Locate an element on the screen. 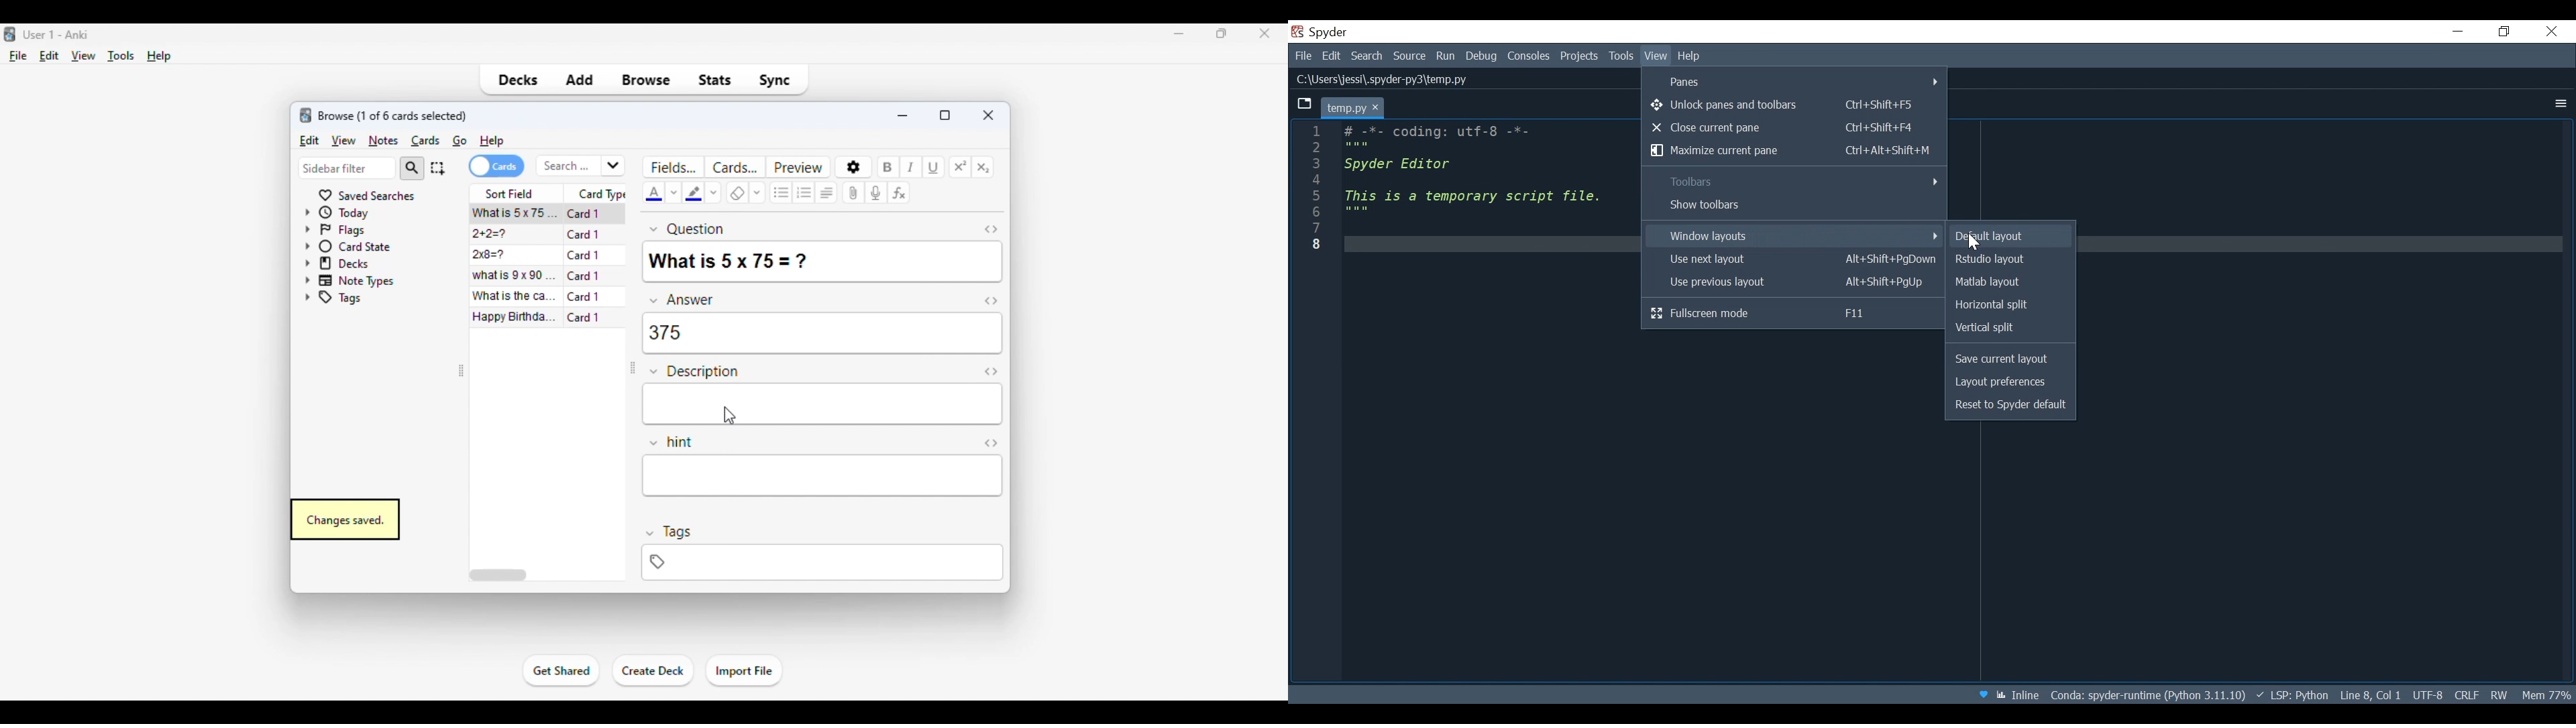 The height and width of the screenshot is (728, 2576). get shared is located at coordinates (562, 670).